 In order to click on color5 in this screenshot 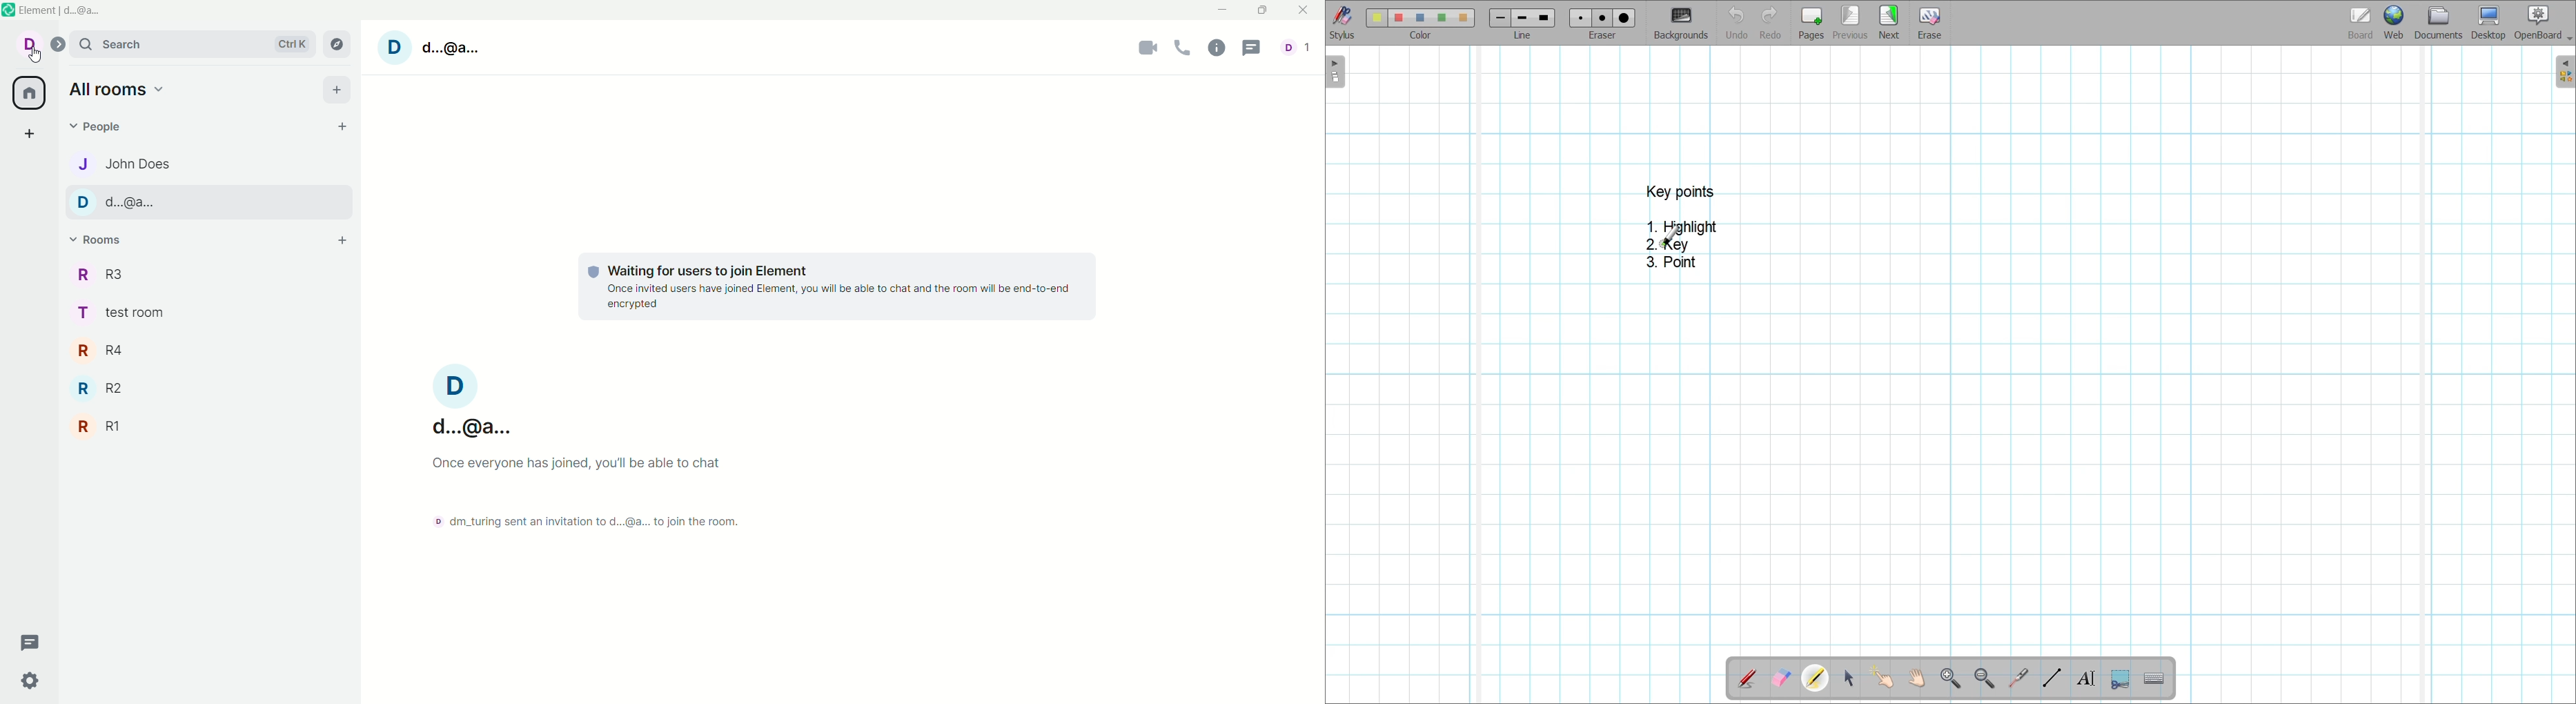, I will do `click(1462, 18)`.